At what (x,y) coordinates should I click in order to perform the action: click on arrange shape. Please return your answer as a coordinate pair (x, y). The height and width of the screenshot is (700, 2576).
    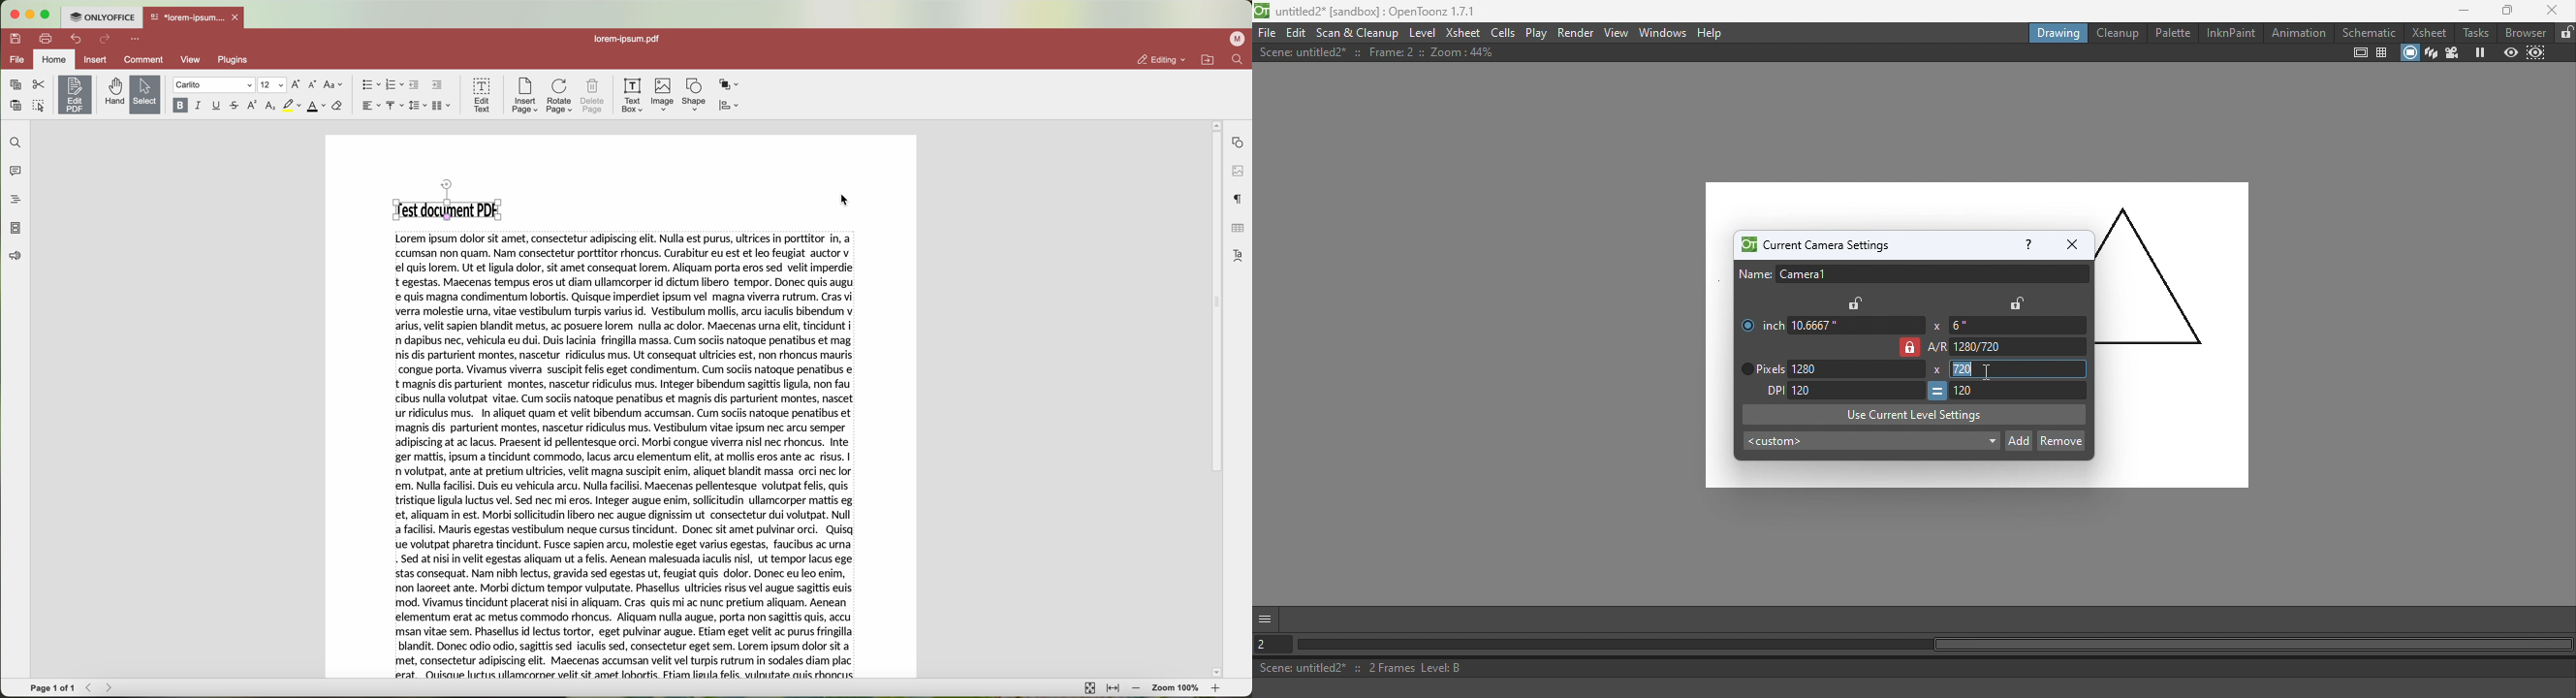
    Looking at the image, I should click on (730, 85).